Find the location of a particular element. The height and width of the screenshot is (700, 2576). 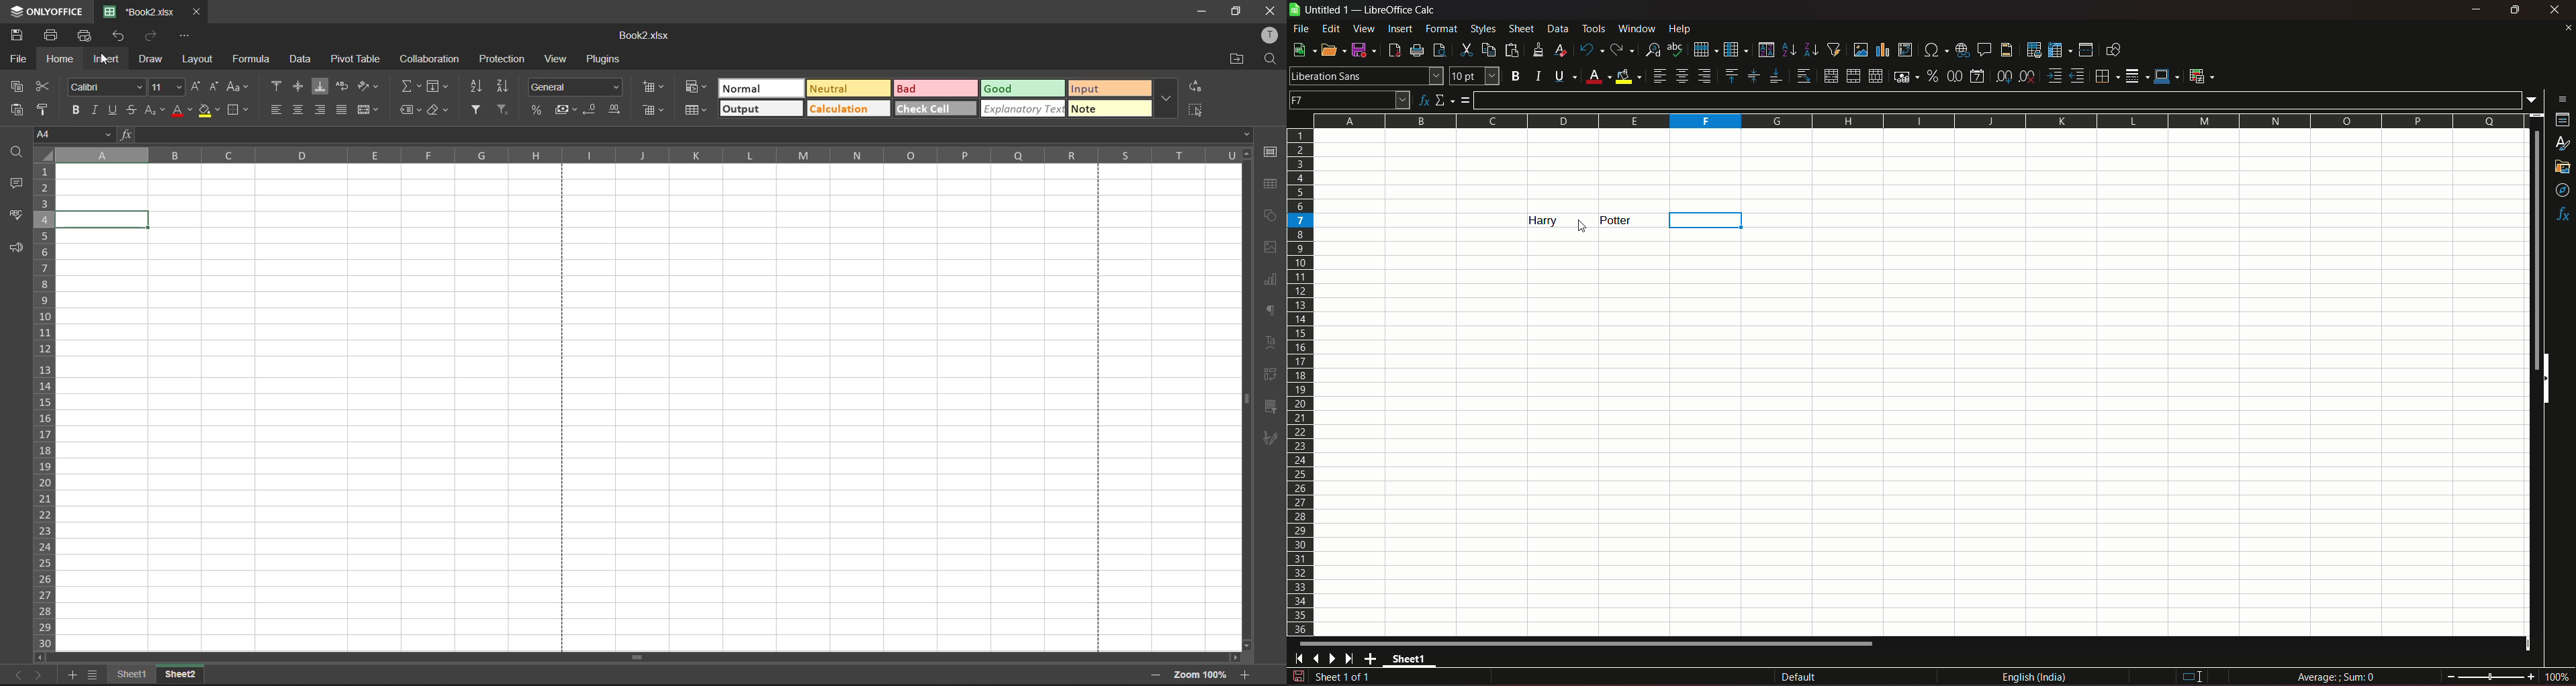

insert is located at coordinates (108, 60).